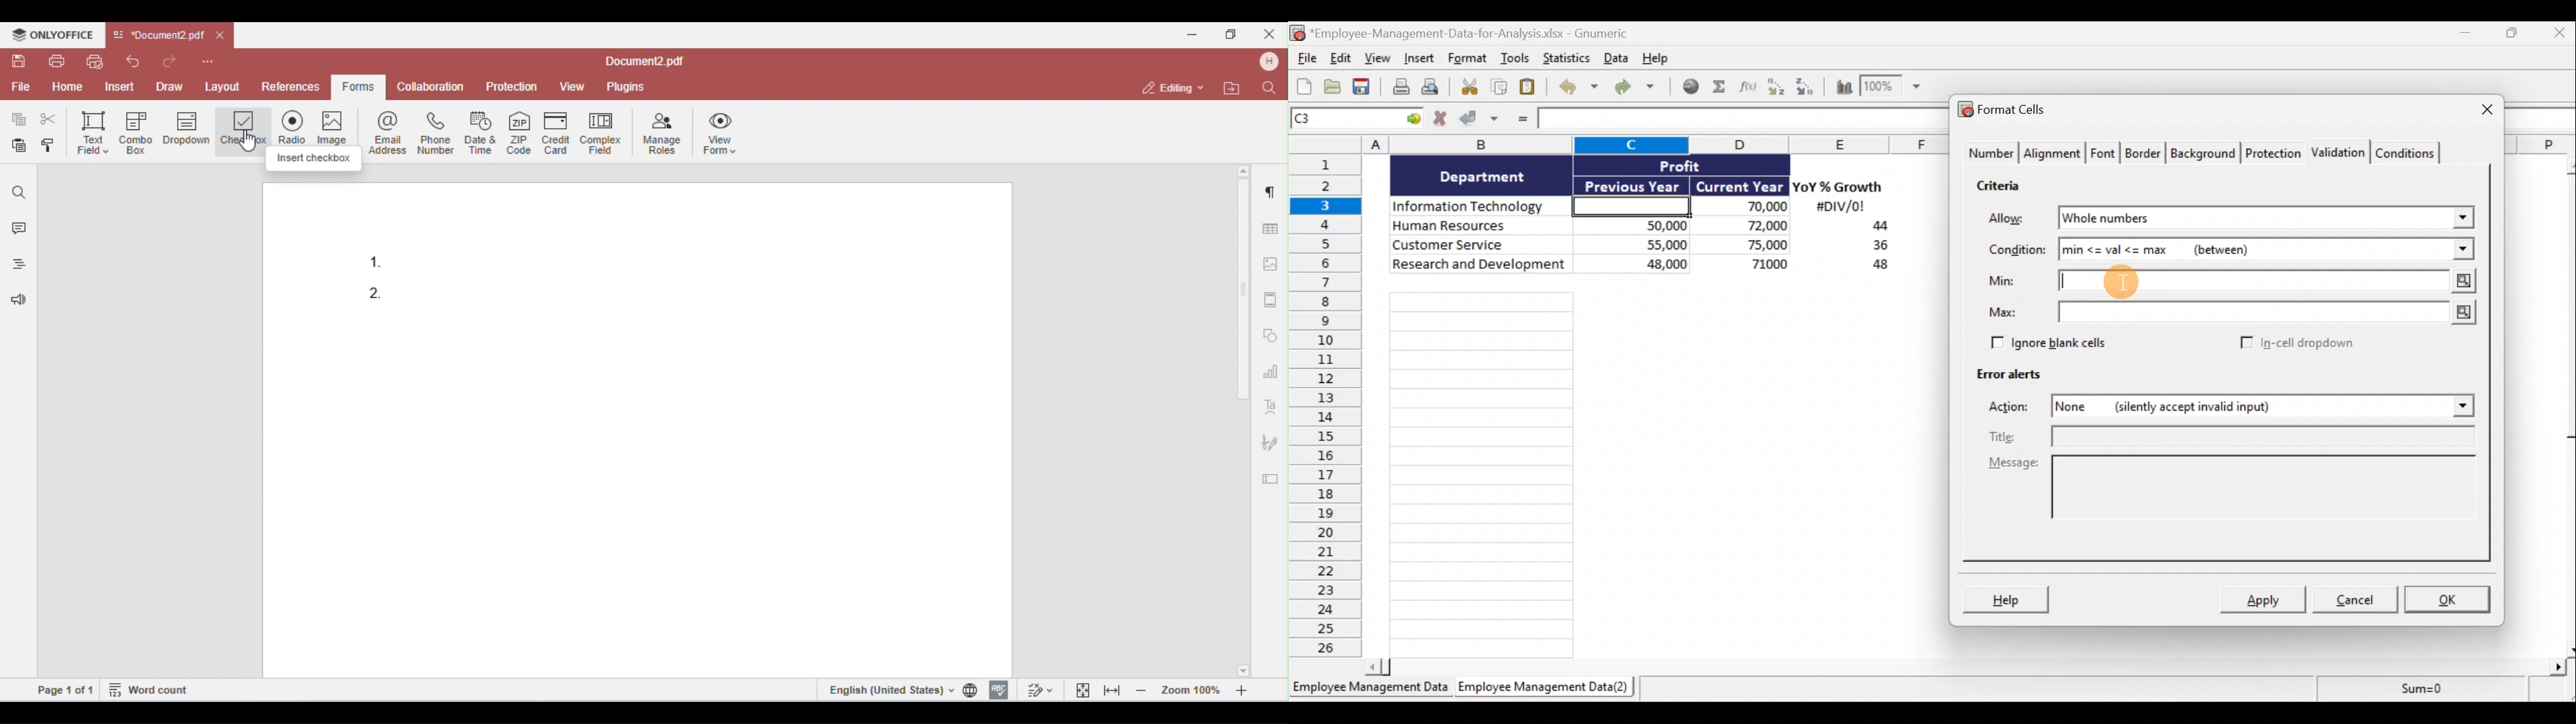 This screenshot has width=2576, height=728. What do you see at coordinates (1627, 204) in the screenshot?
I see `Cell C3` at bounding box center [1627, 204].